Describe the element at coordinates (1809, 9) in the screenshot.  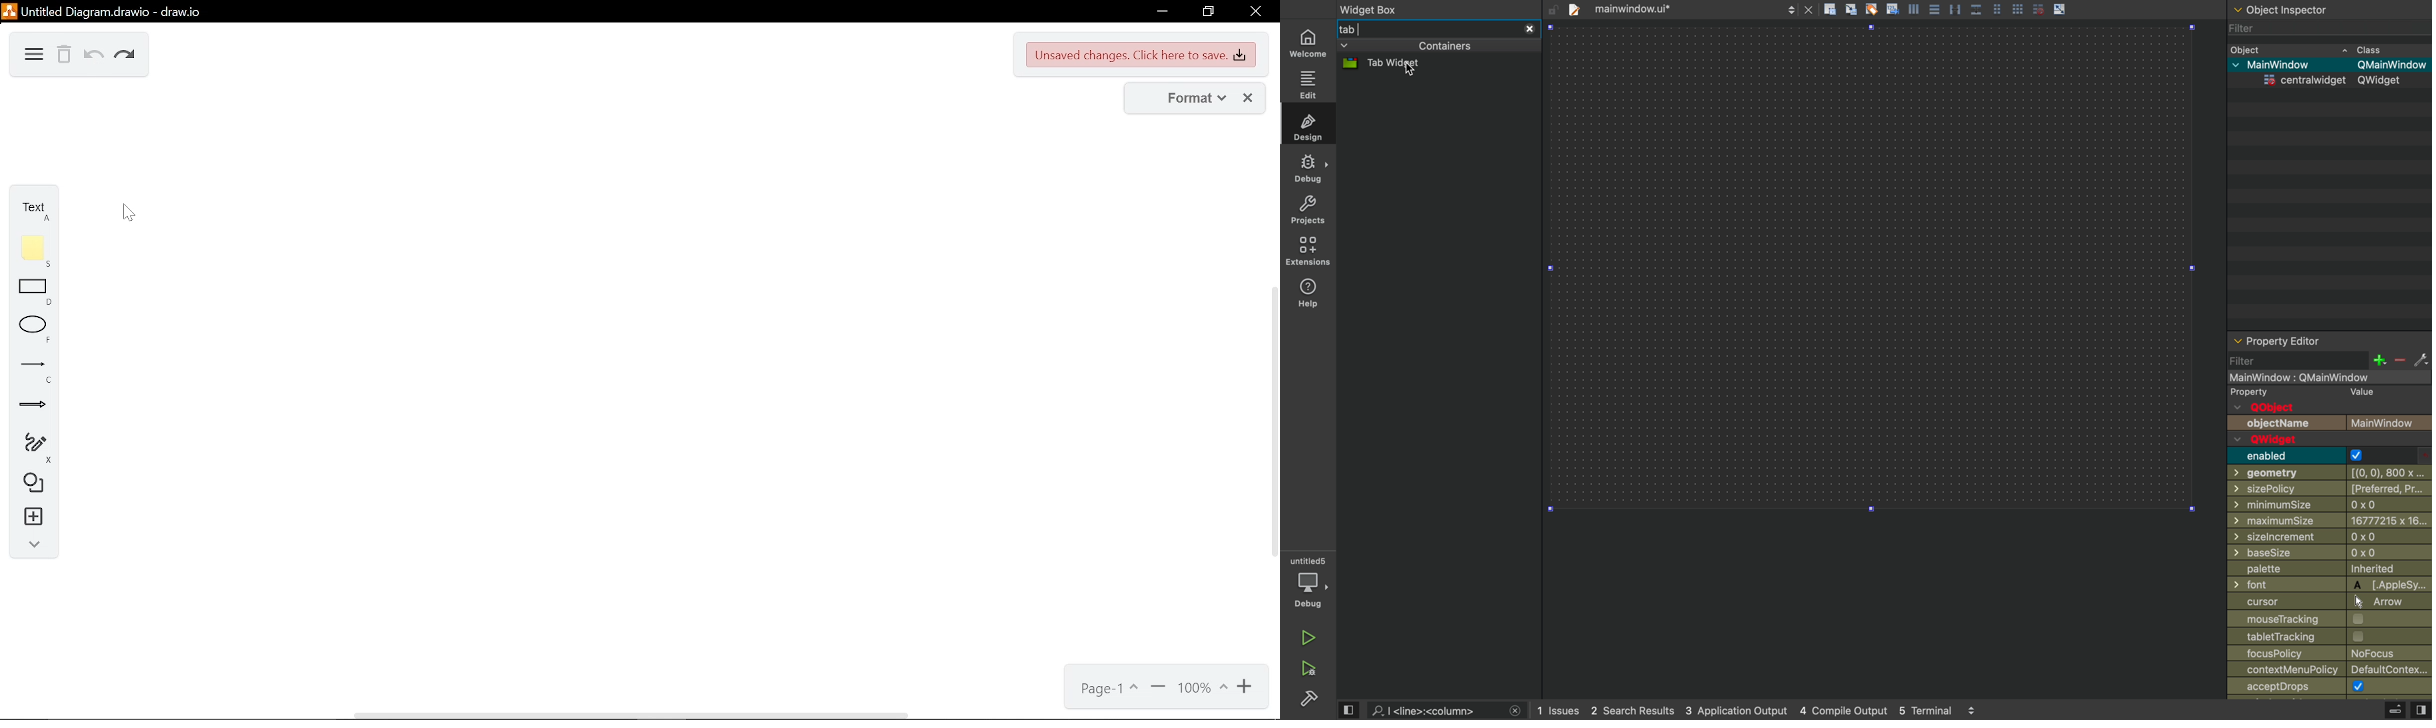
I see `close` at that location.